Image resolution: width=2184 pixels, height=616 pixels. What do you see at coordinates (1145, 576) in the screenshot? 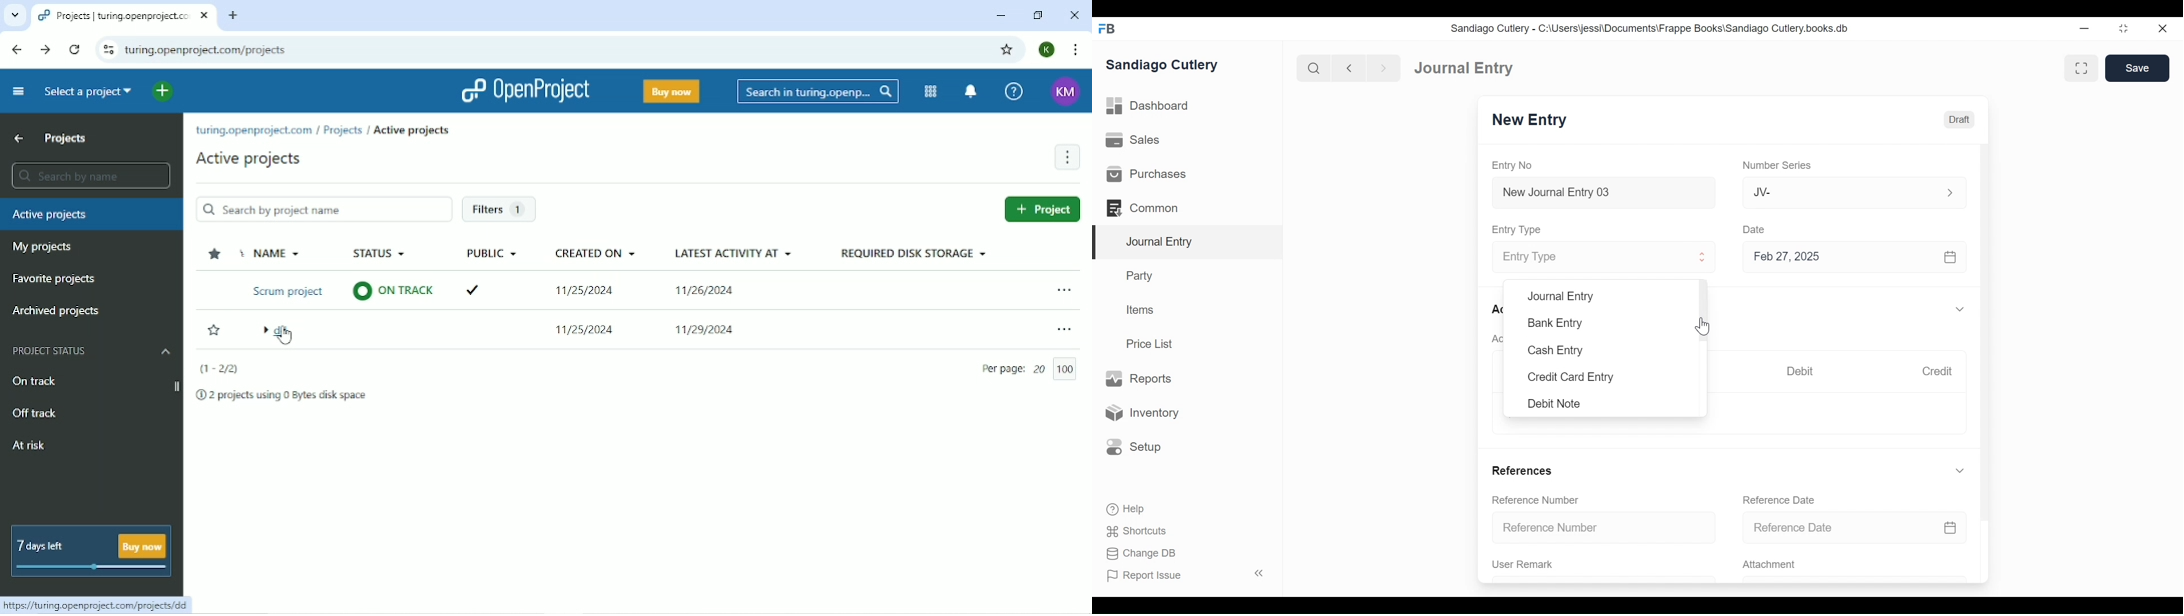
I see `Report Issue` at bounding box center [1145, 576].